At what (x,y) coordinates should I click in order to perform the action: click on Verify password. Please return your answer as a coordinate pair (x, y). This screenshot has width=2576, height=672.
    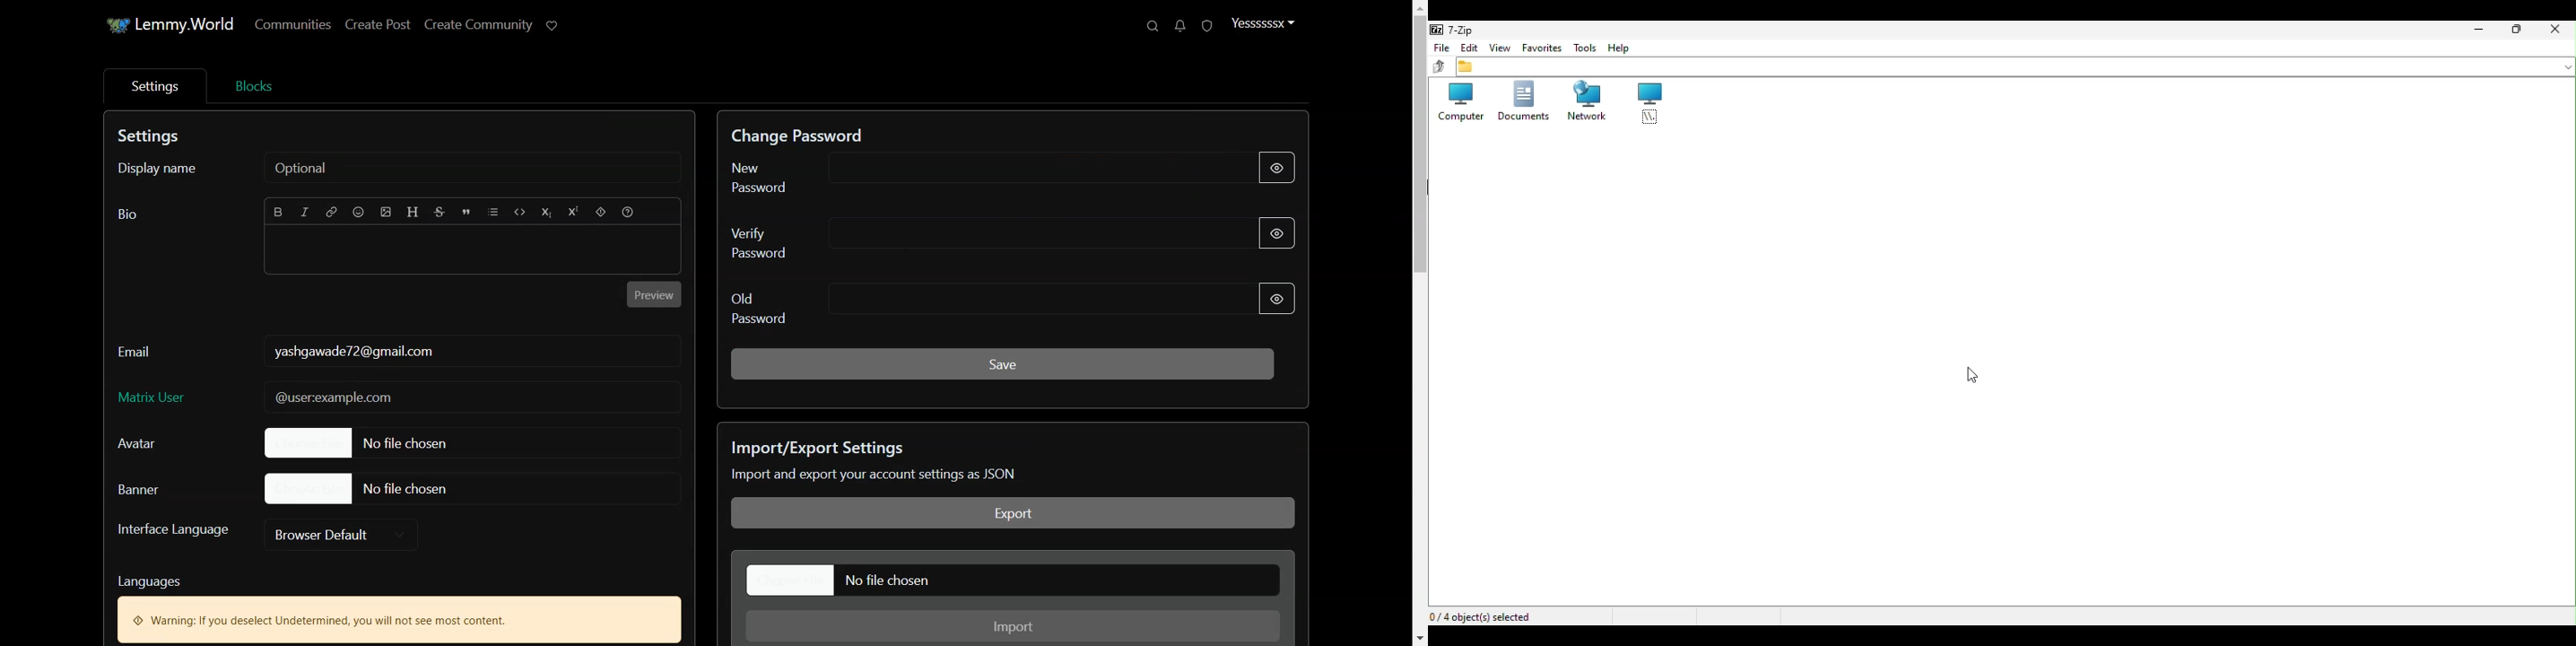
    Looking at the image, I should click on (1013, 236).